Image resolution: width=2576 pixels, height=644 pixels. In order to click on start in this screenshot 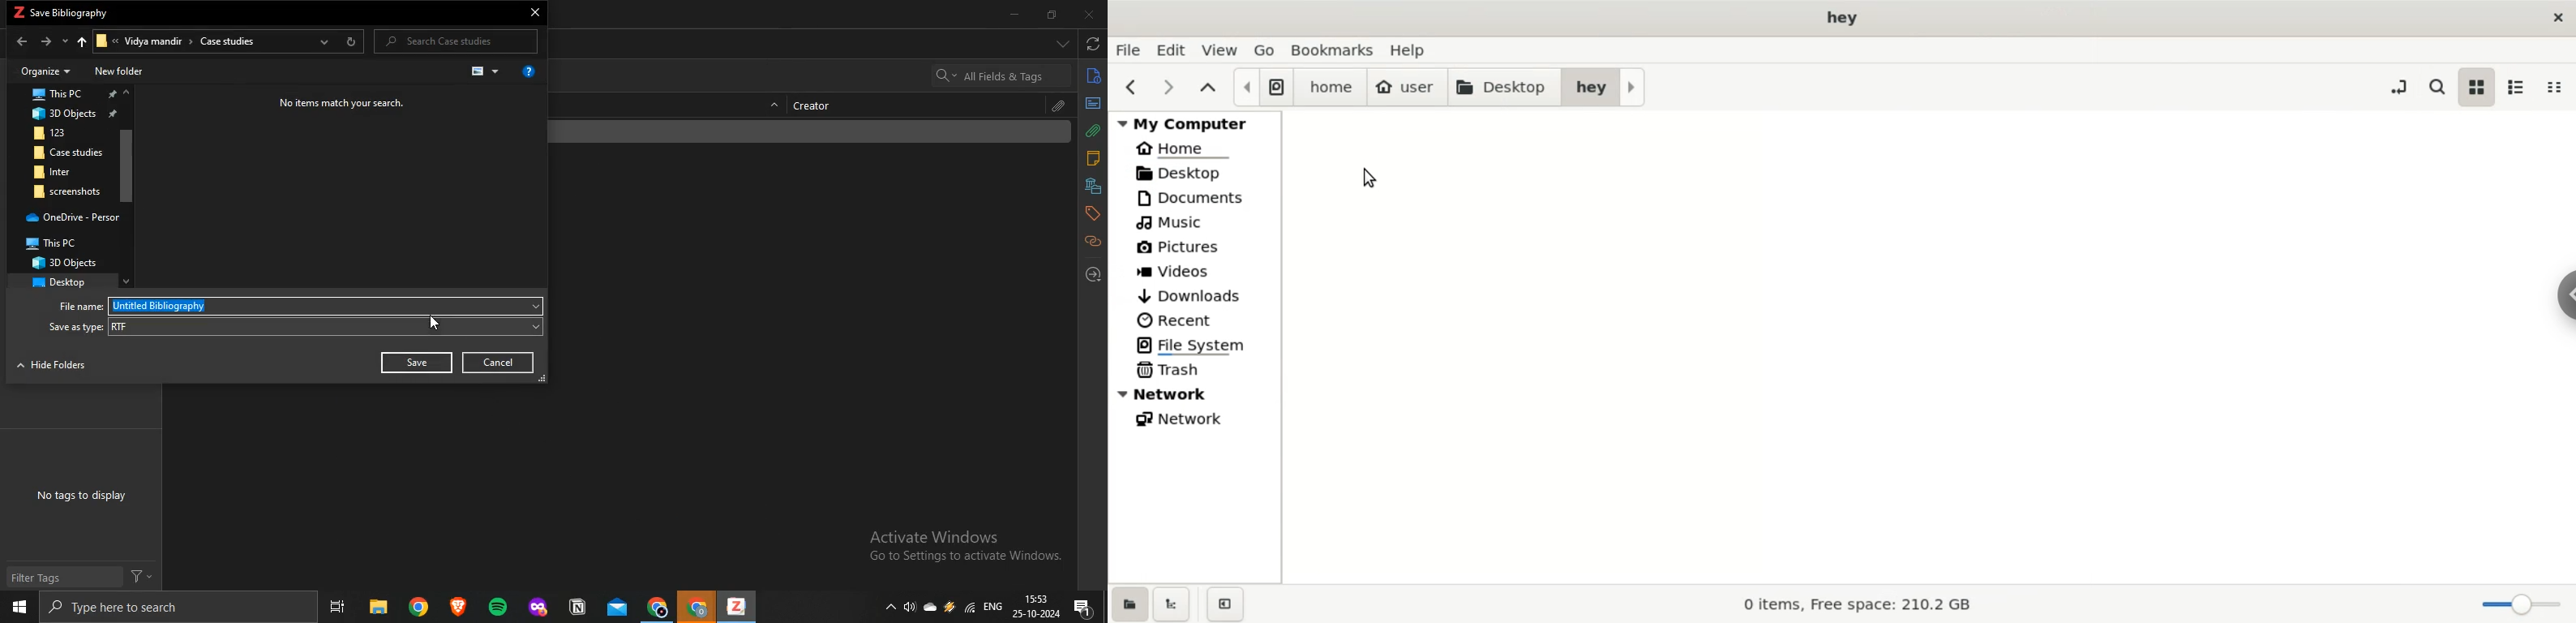, I will do `click(19, 608)`.